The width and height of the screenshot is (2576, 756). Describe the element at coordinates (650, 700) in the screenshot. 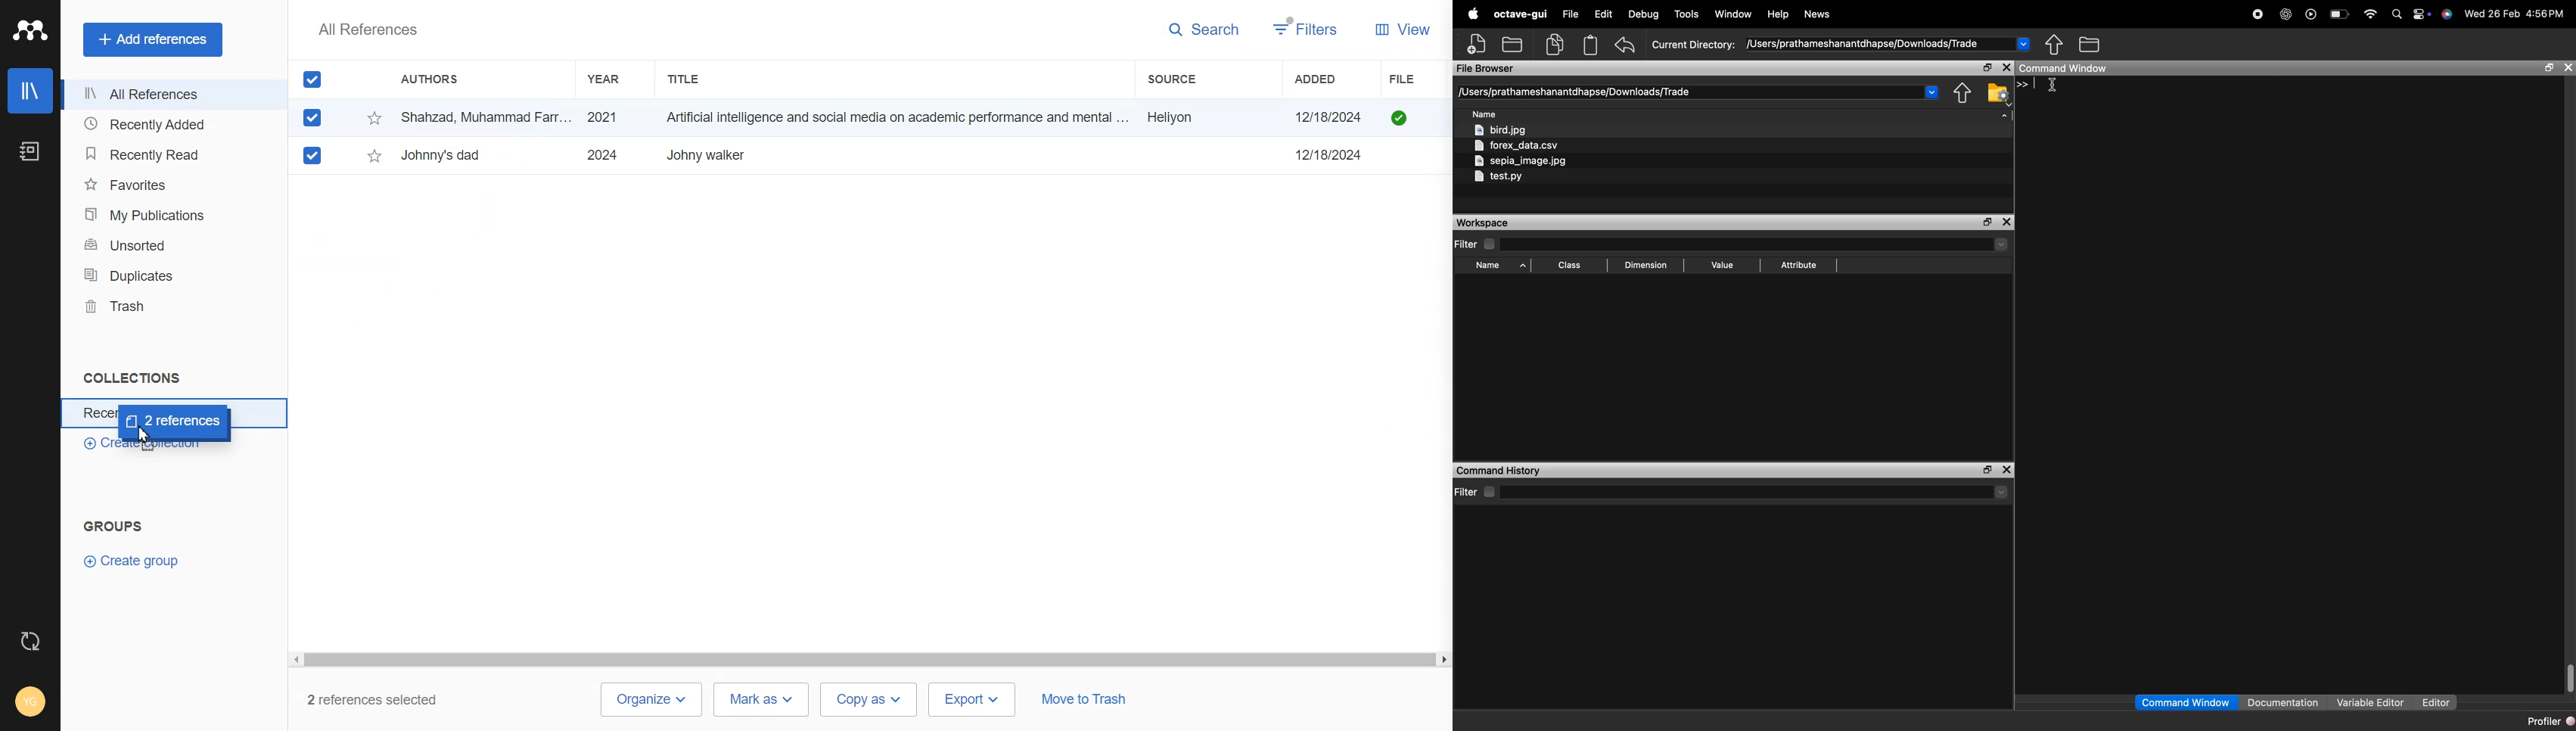

I see `Organize` at that location.